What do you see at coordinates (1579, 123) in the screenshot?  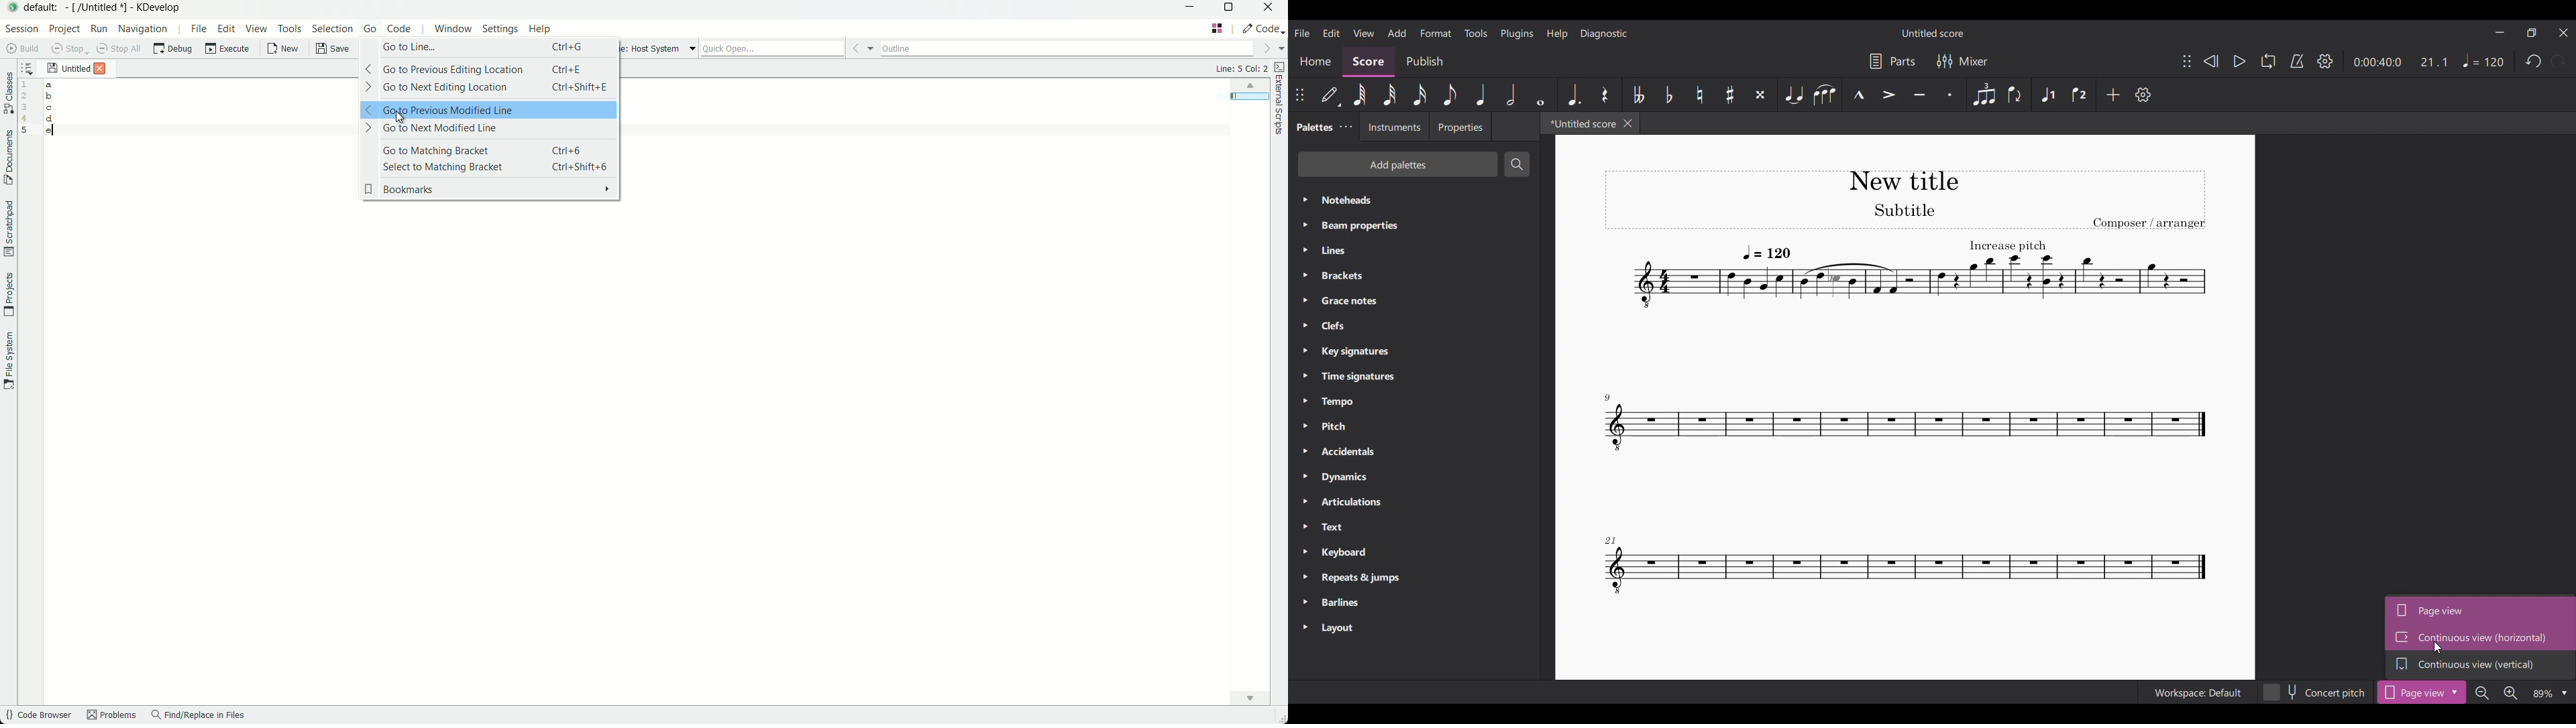 I see `*Untitled score, current tab` at bounding box center [1579, 123].